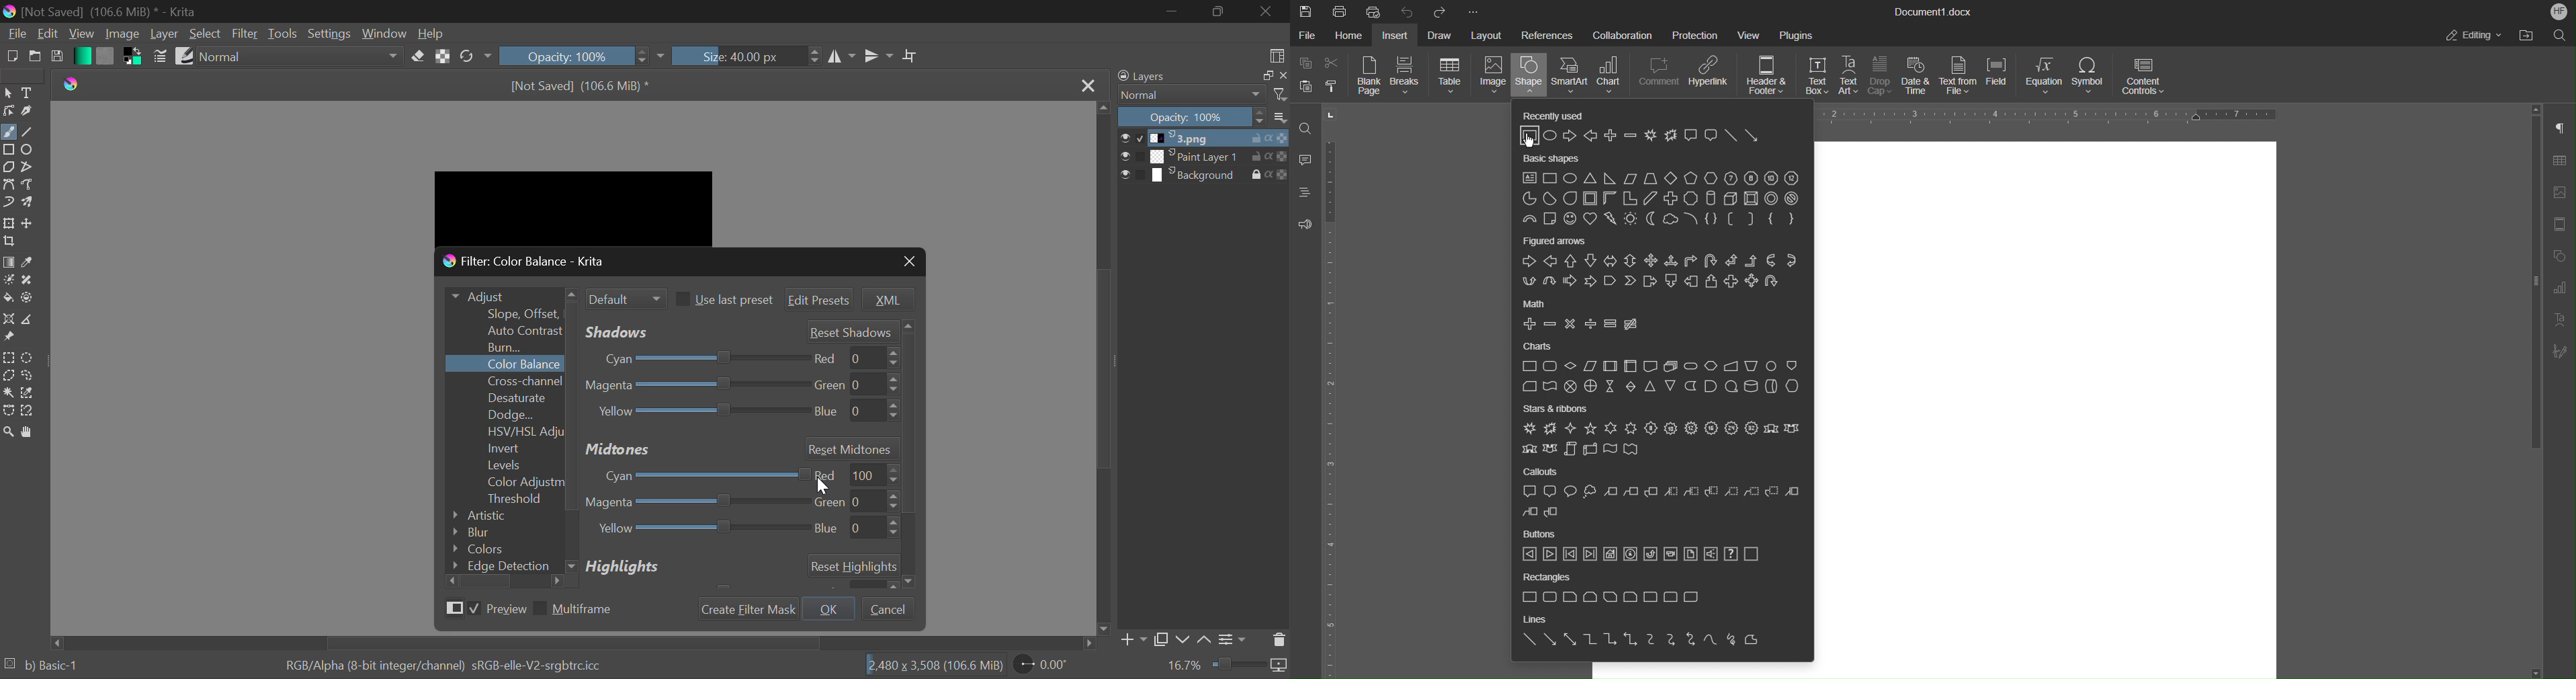 The height and width of the screenshot is (700, 2576). Describe the element at coordinates (1554, 160) in the screenshot. I see `Basic Shapes` at that location.